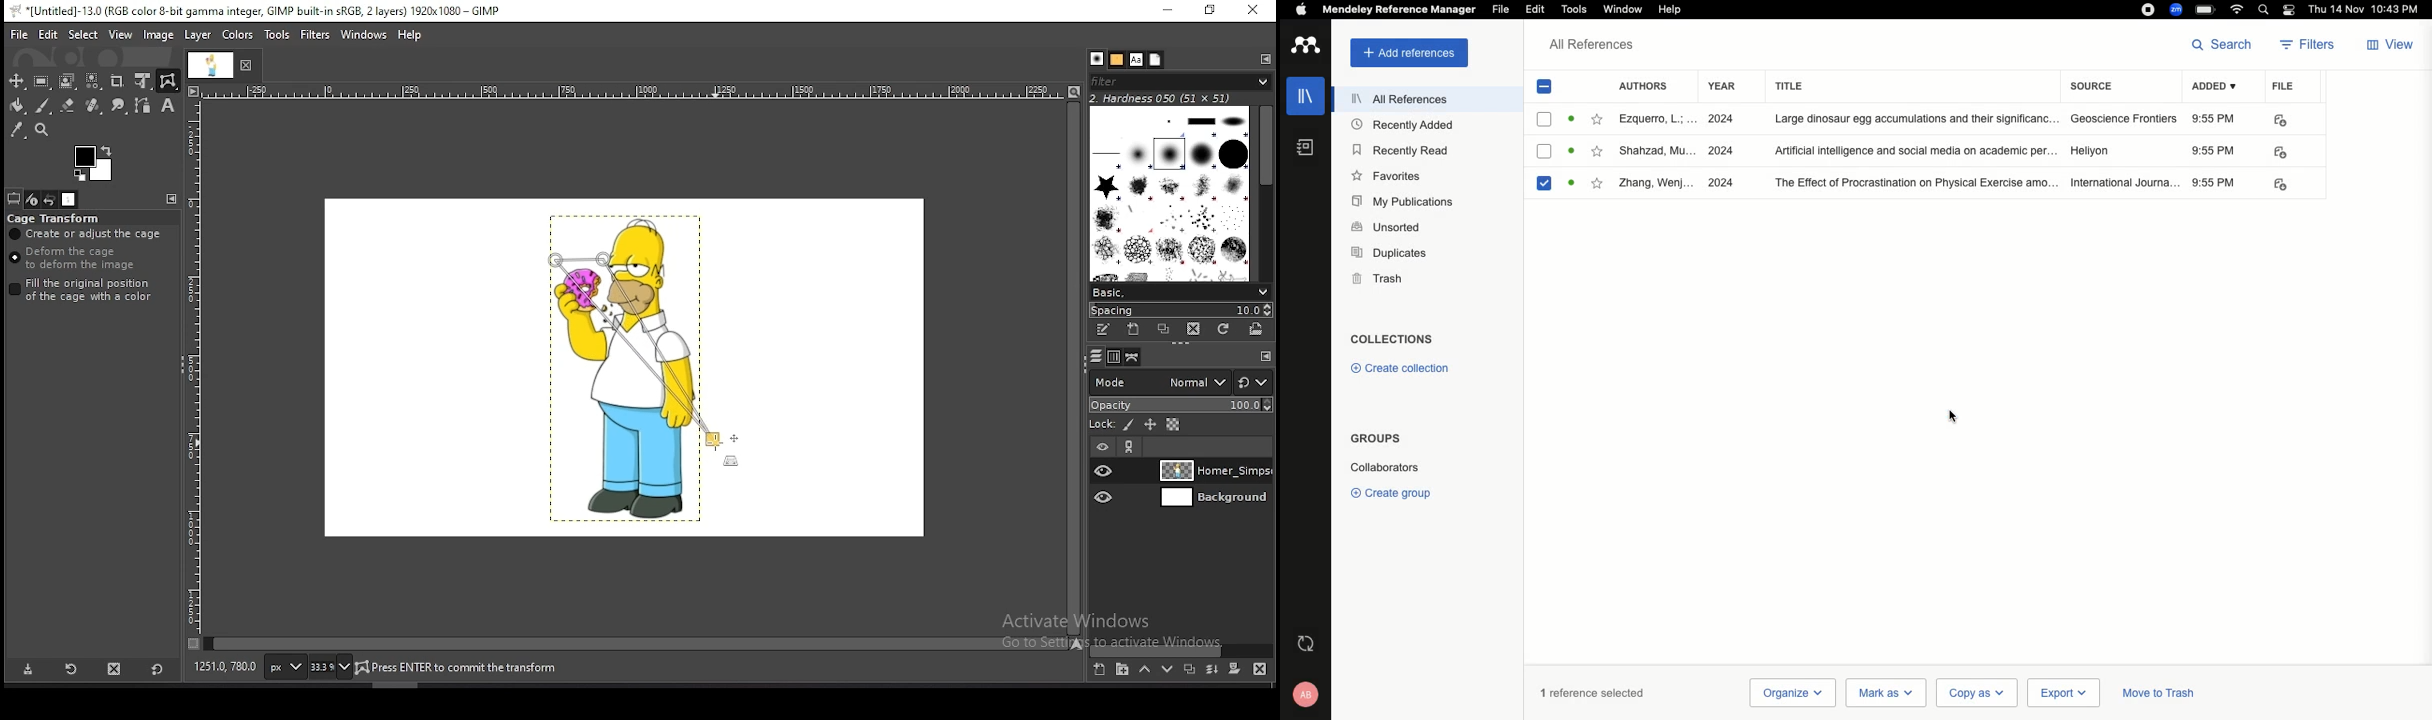 This screenshot has height=728, width=2436. What do you see at coordinates (1917, 184) in the screenshot?
I see `the effect of procrastination on physical exercise` at bounding box center [1917, 184].